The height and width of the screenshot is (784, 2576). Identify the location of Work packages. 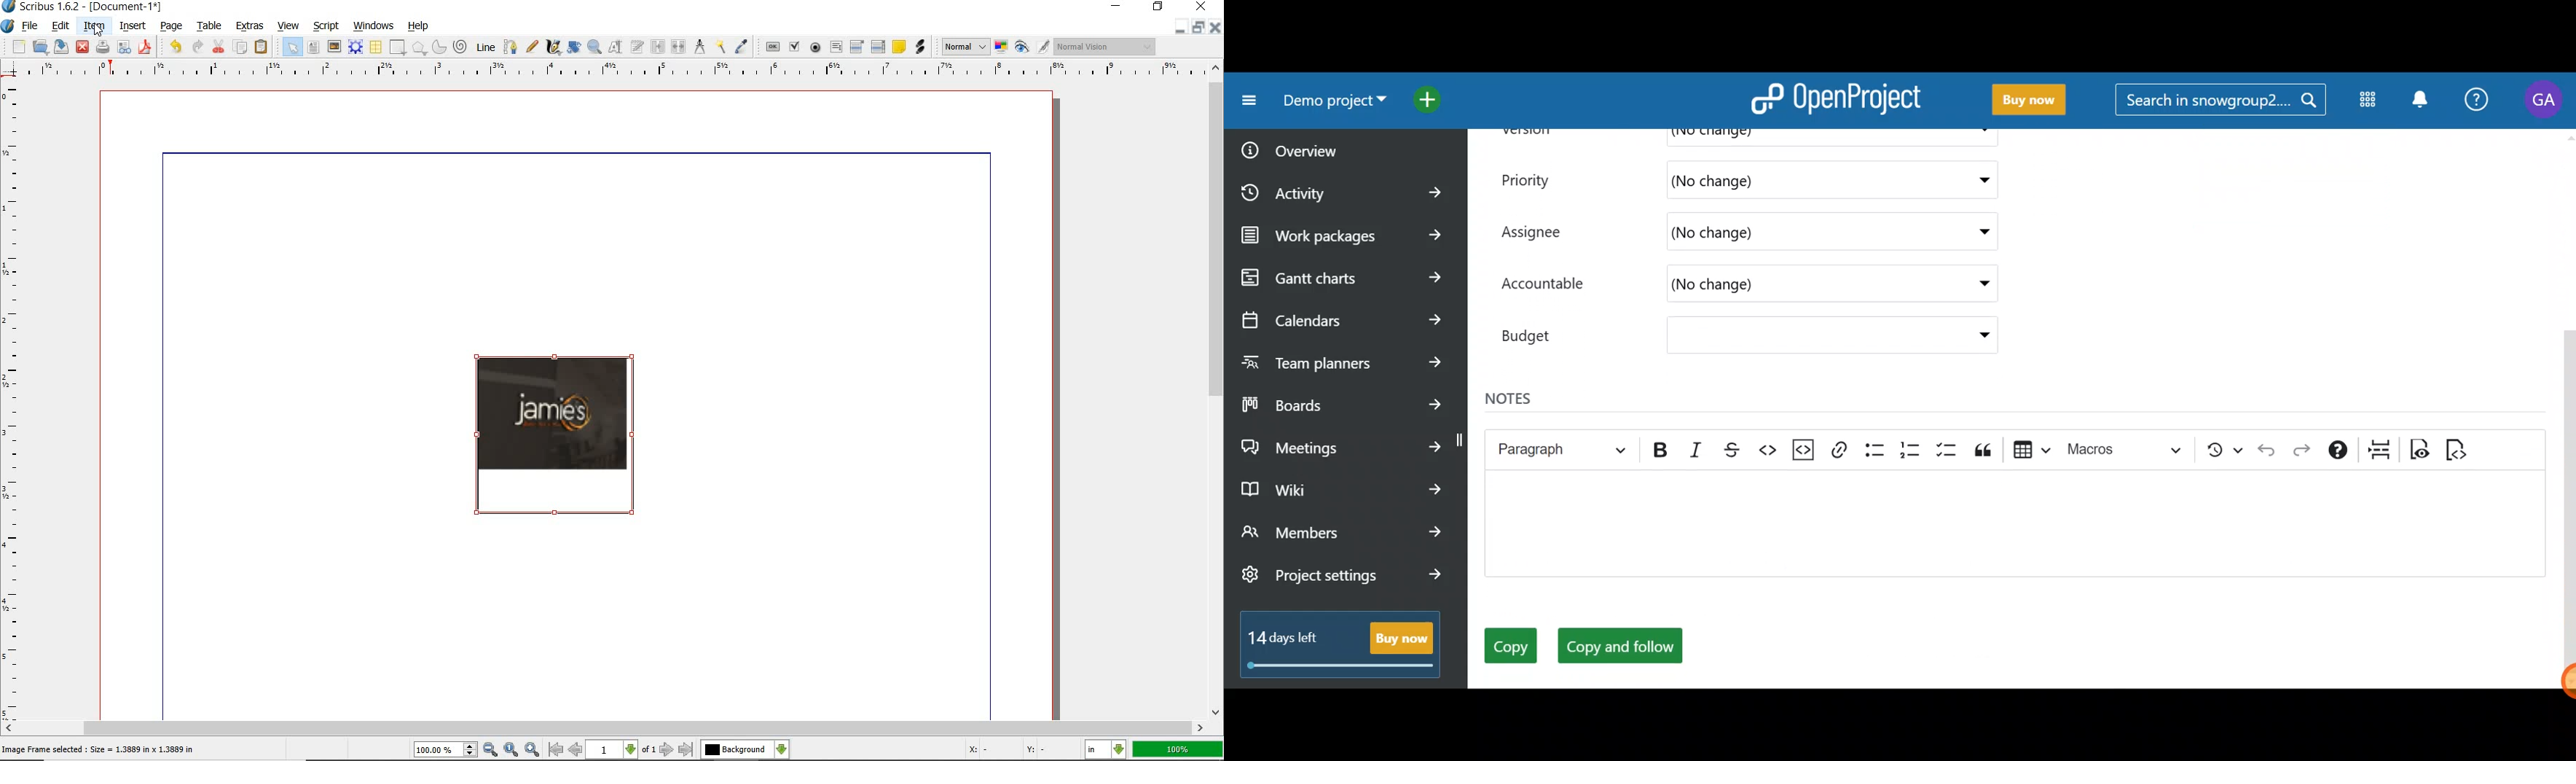
(1345, 235).